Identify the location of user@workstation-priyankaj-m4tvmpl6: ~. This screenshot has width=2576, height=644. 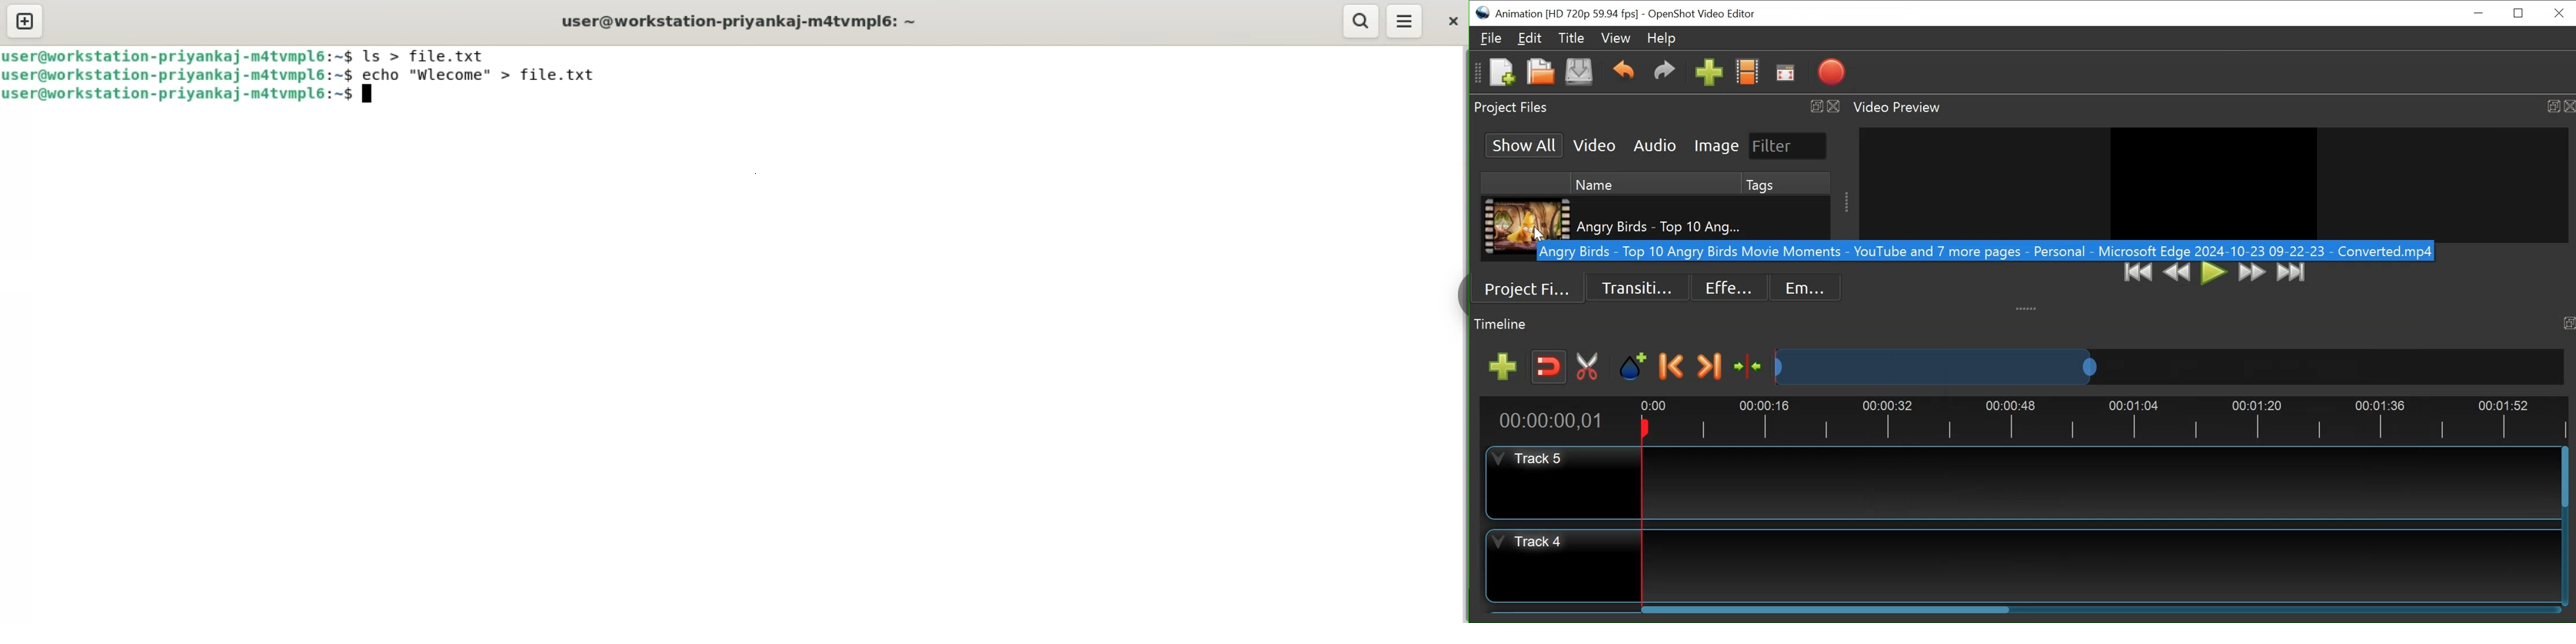
(747, 22).